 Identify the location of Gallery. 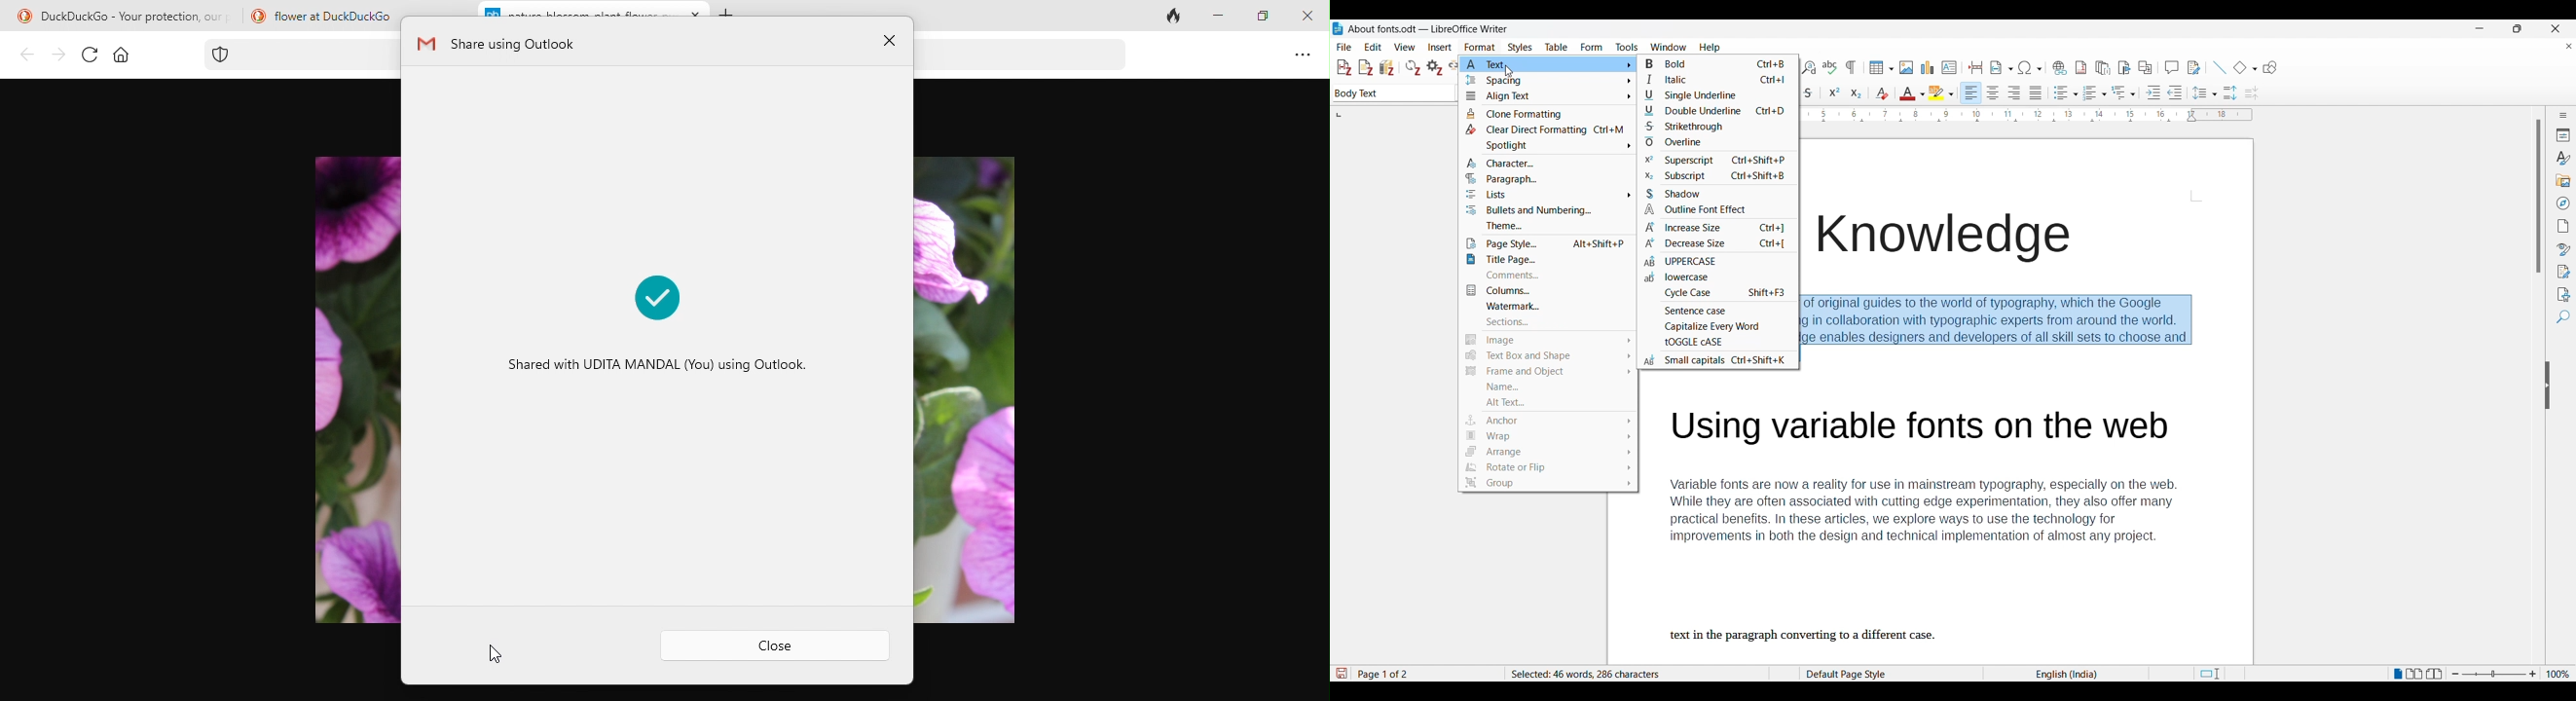
(2564, 181).